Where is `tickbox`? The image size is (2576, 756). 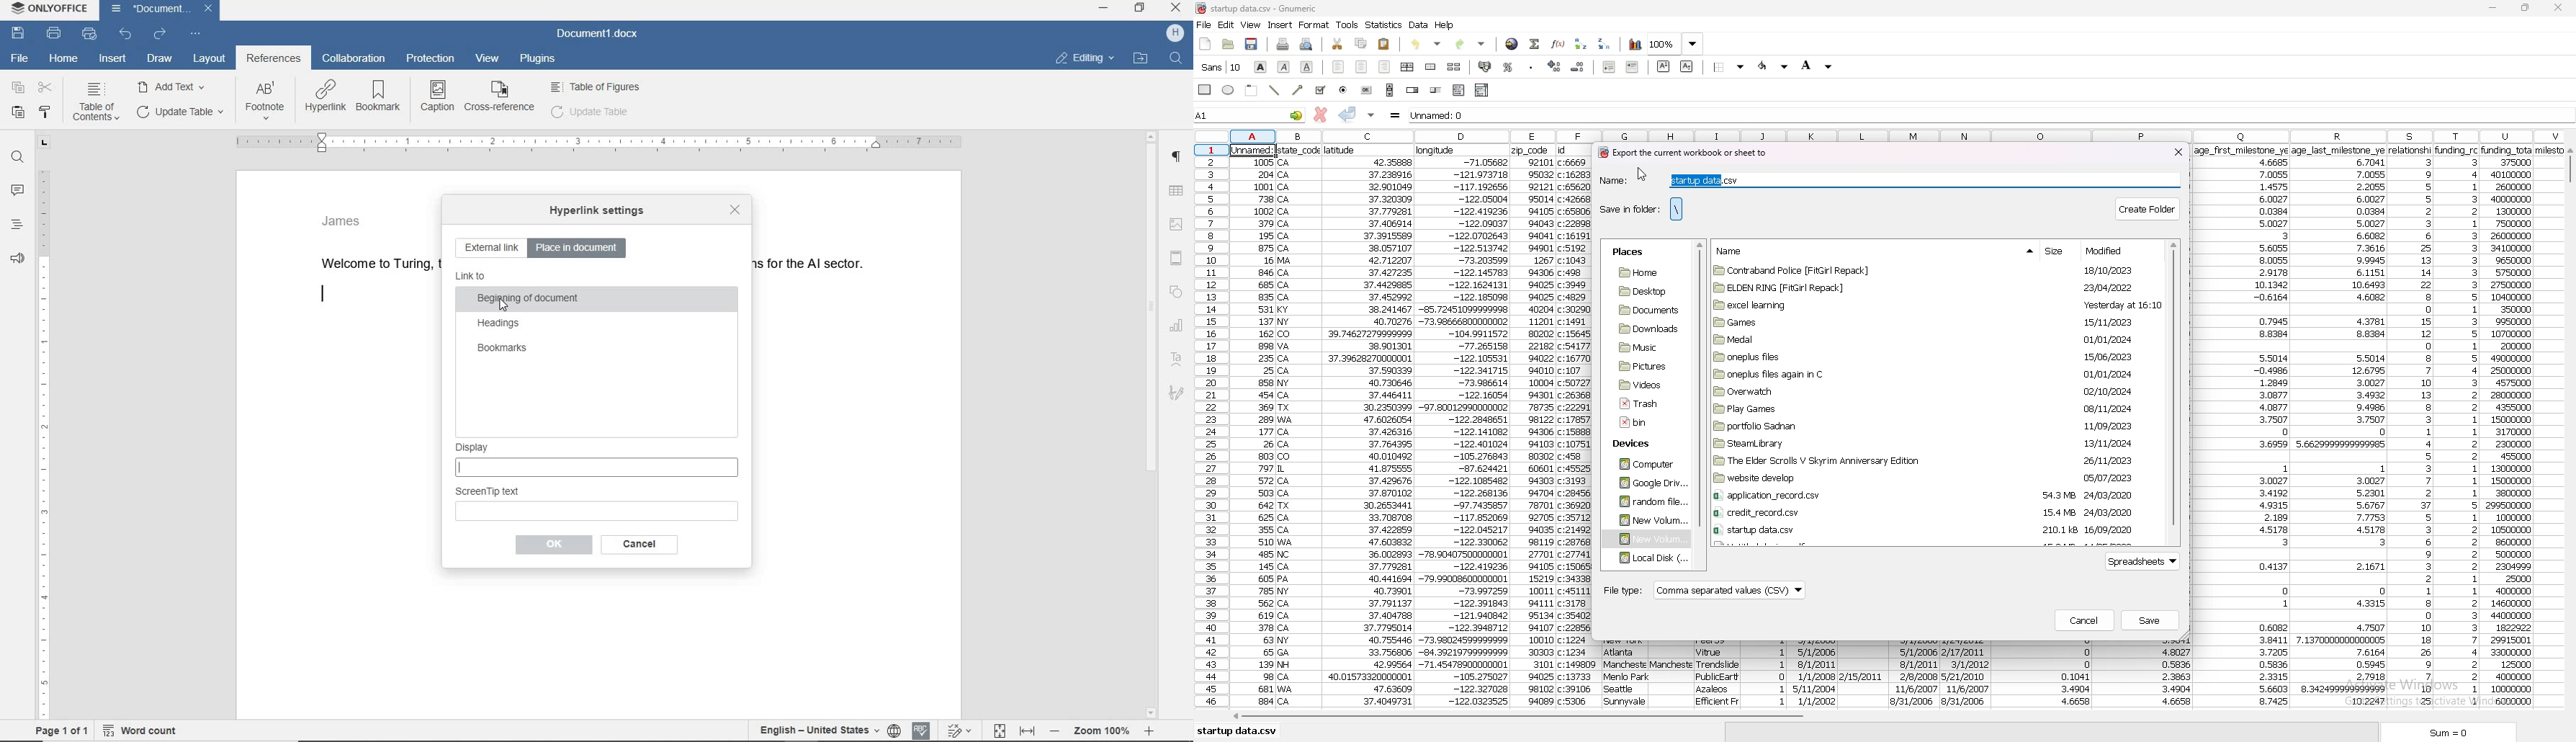
tickbox is located at coordinates (1320, 90).